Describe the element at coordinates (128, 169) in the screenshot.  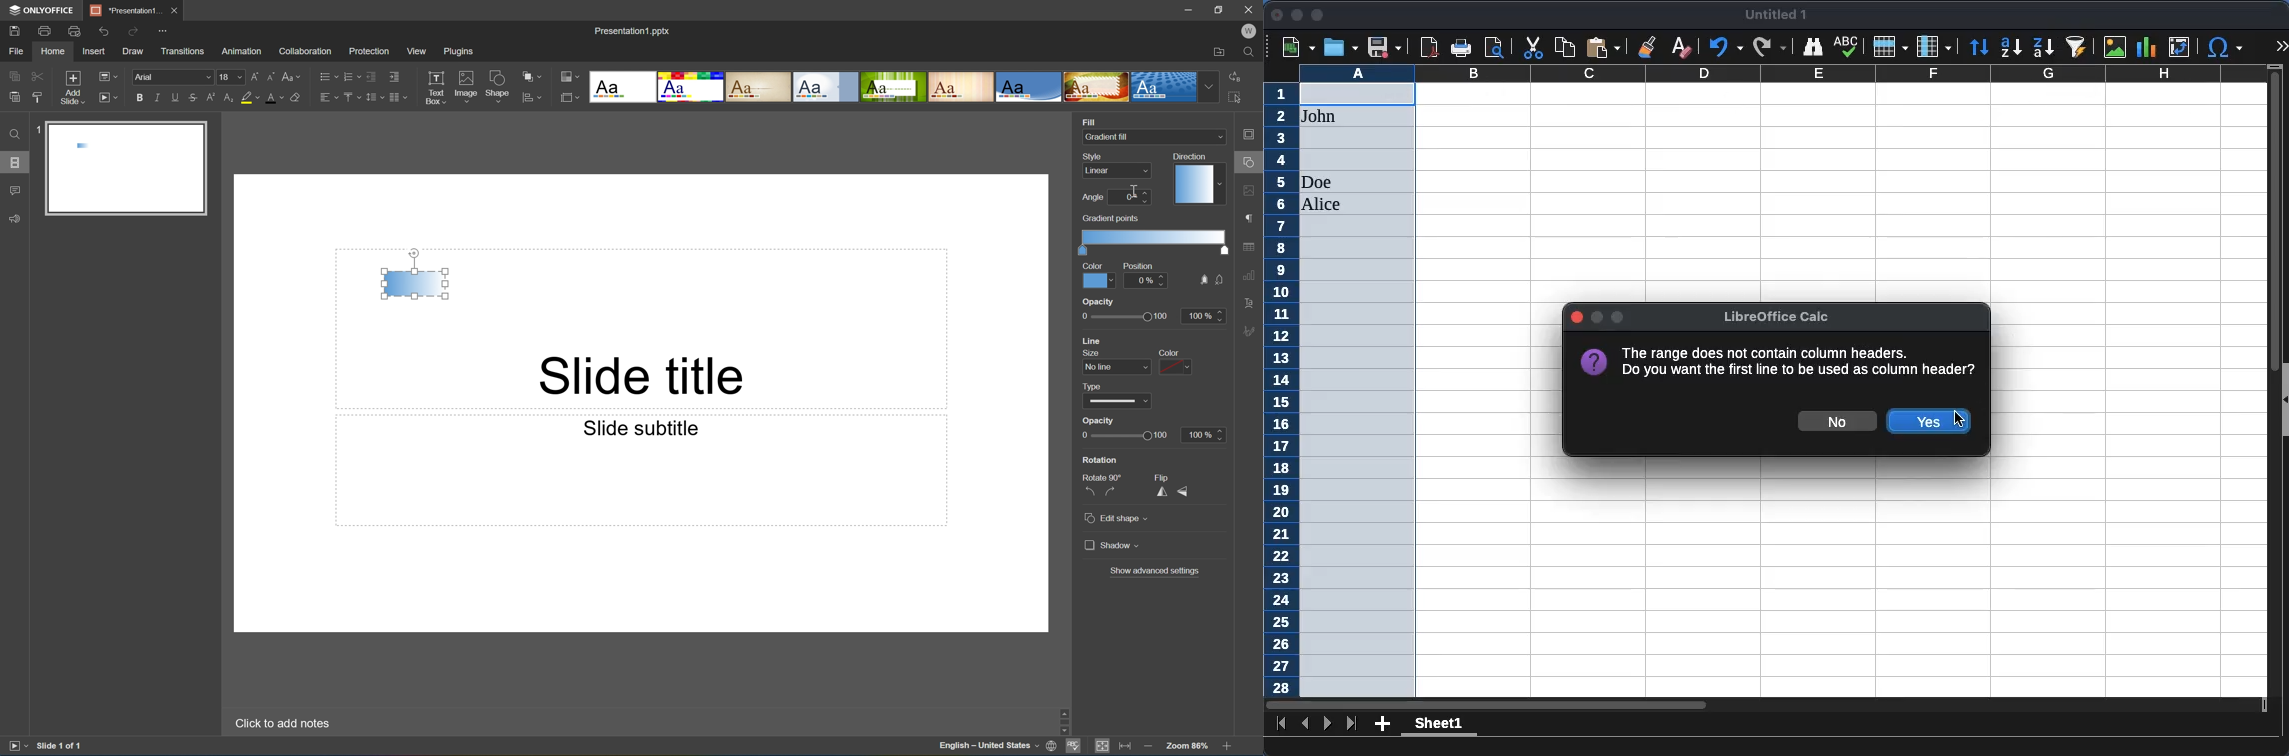
I see `Slide` at that location.